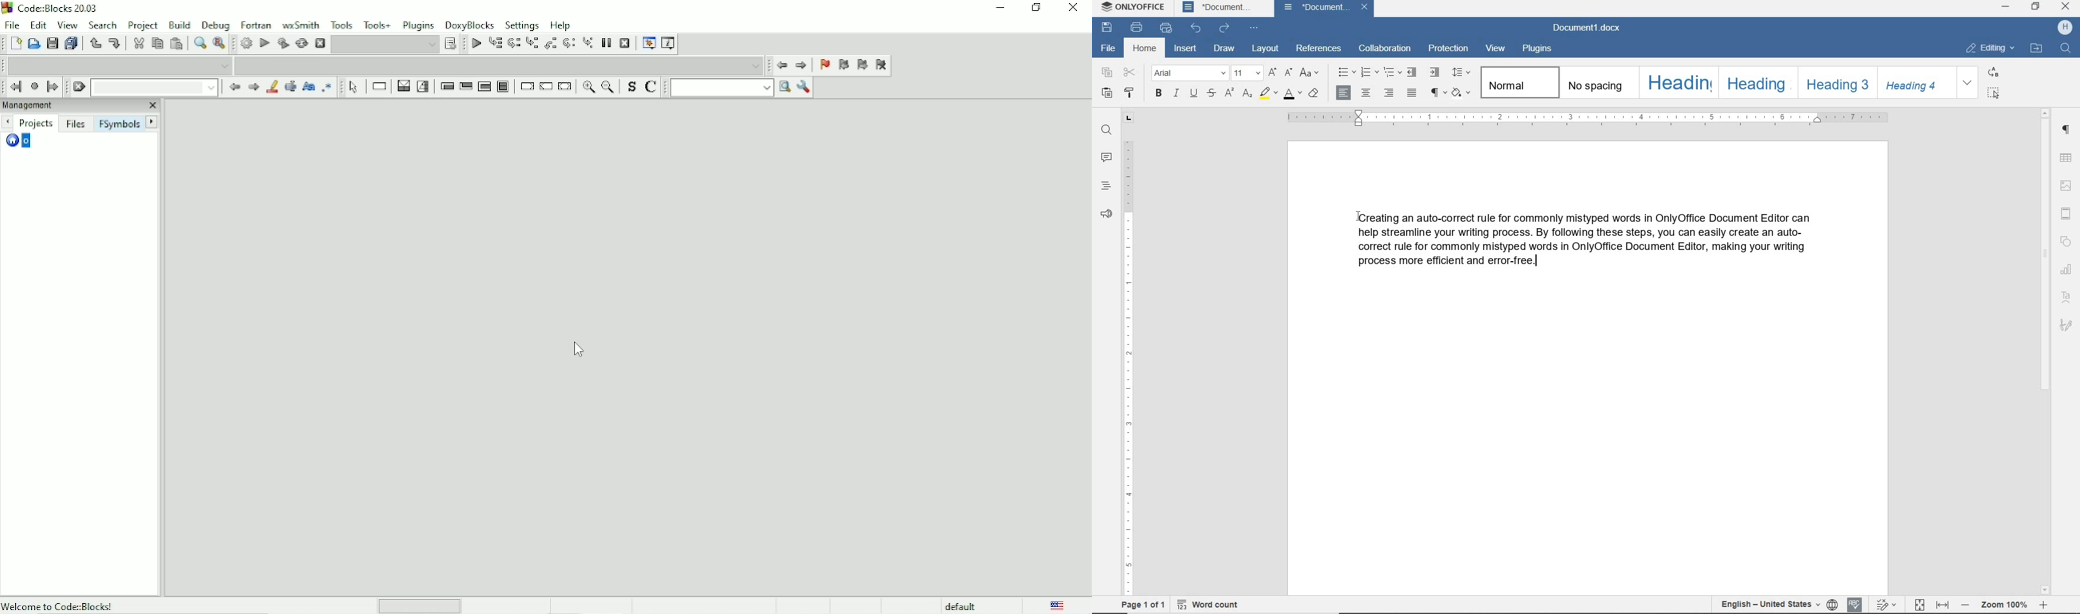  What do you see at coordinates (1253, 27) in the screenshot?
I see `customize quick access toolbar` at bounding box center [1253, 27].